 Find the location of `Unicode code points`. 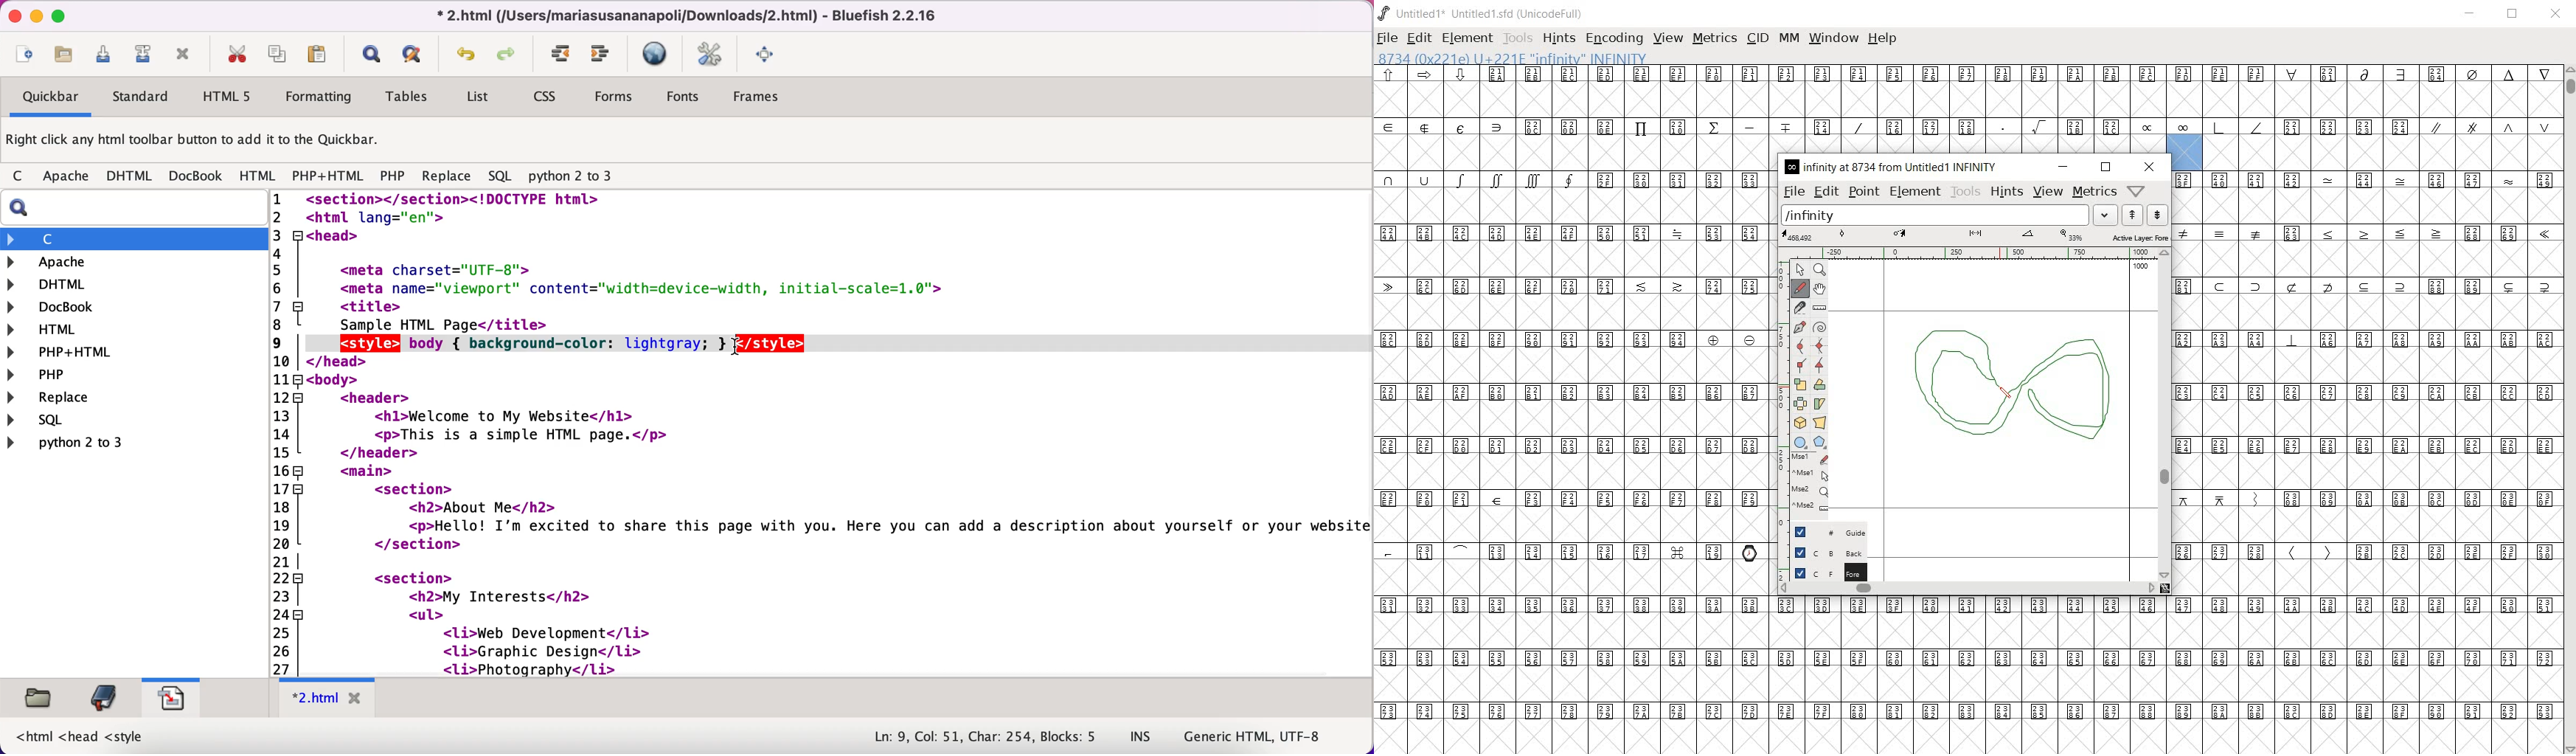

Unicode code points is located at coordinates (1972, 660).